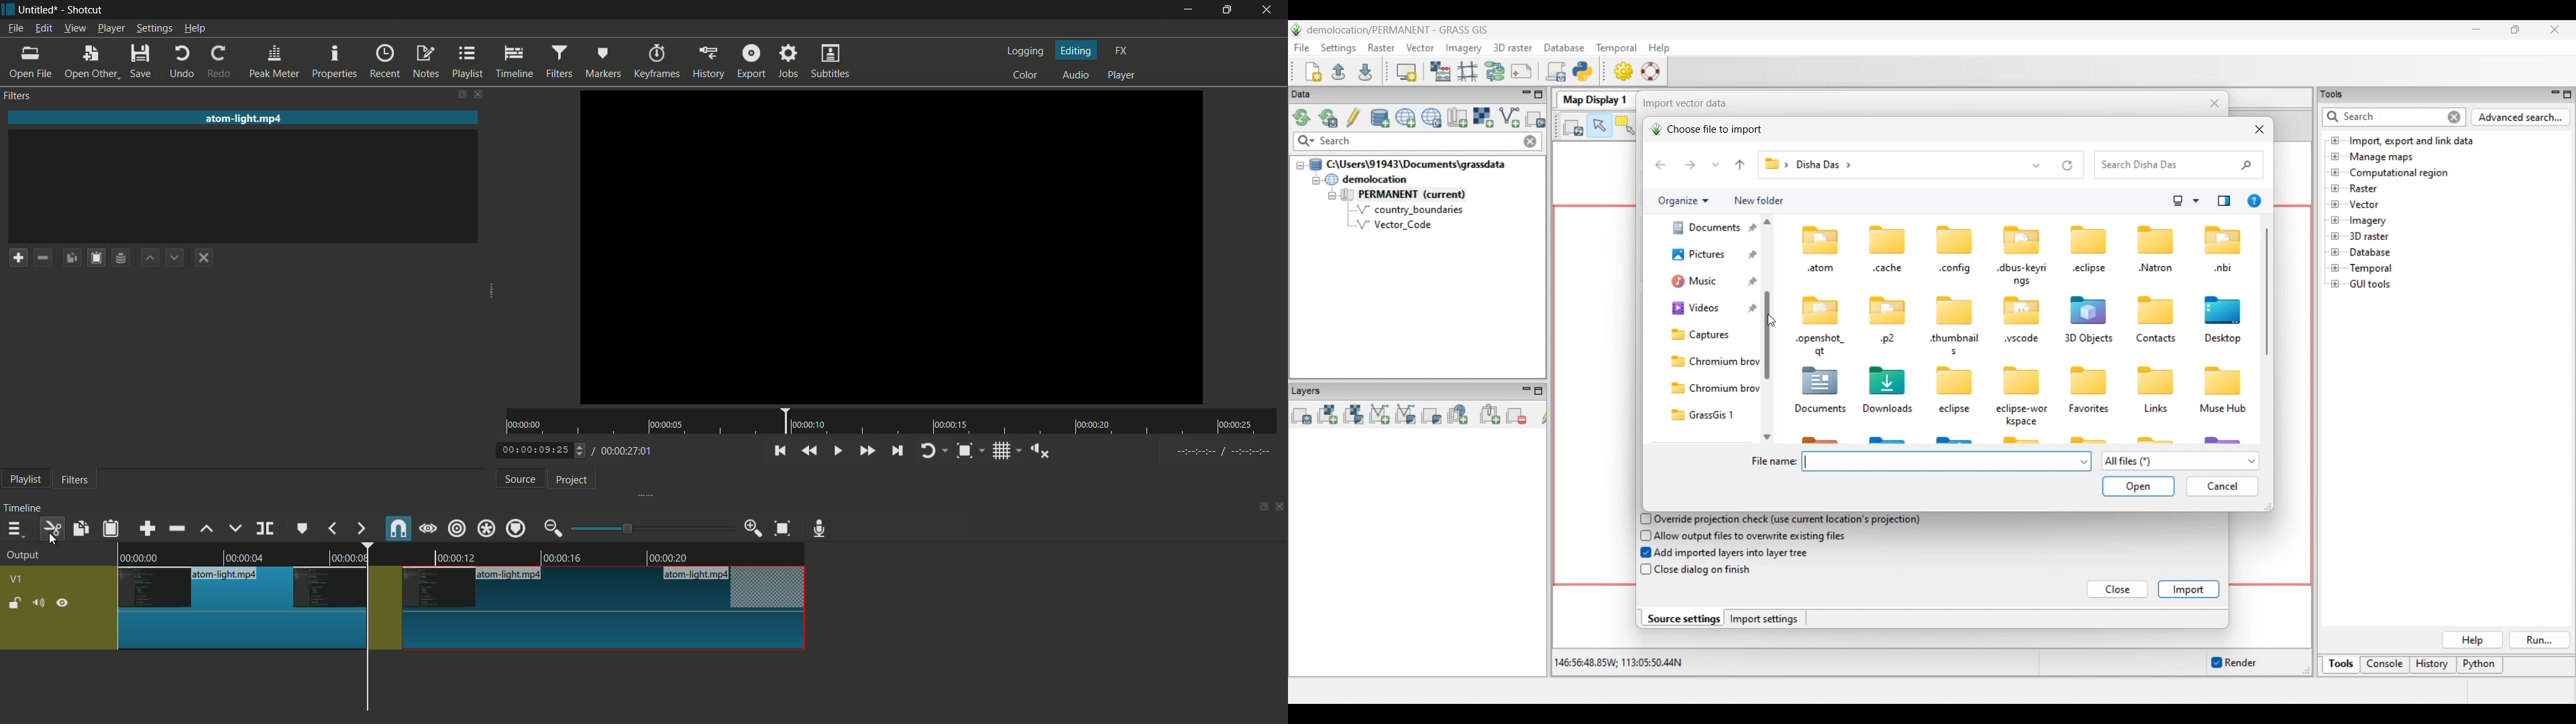 The height and width of the screenshot is (728, 2576). What do you see at coordinates (1767, 272) in the screenshot?
I see `Vertical slide bar` at bounding box center [1767, 272].